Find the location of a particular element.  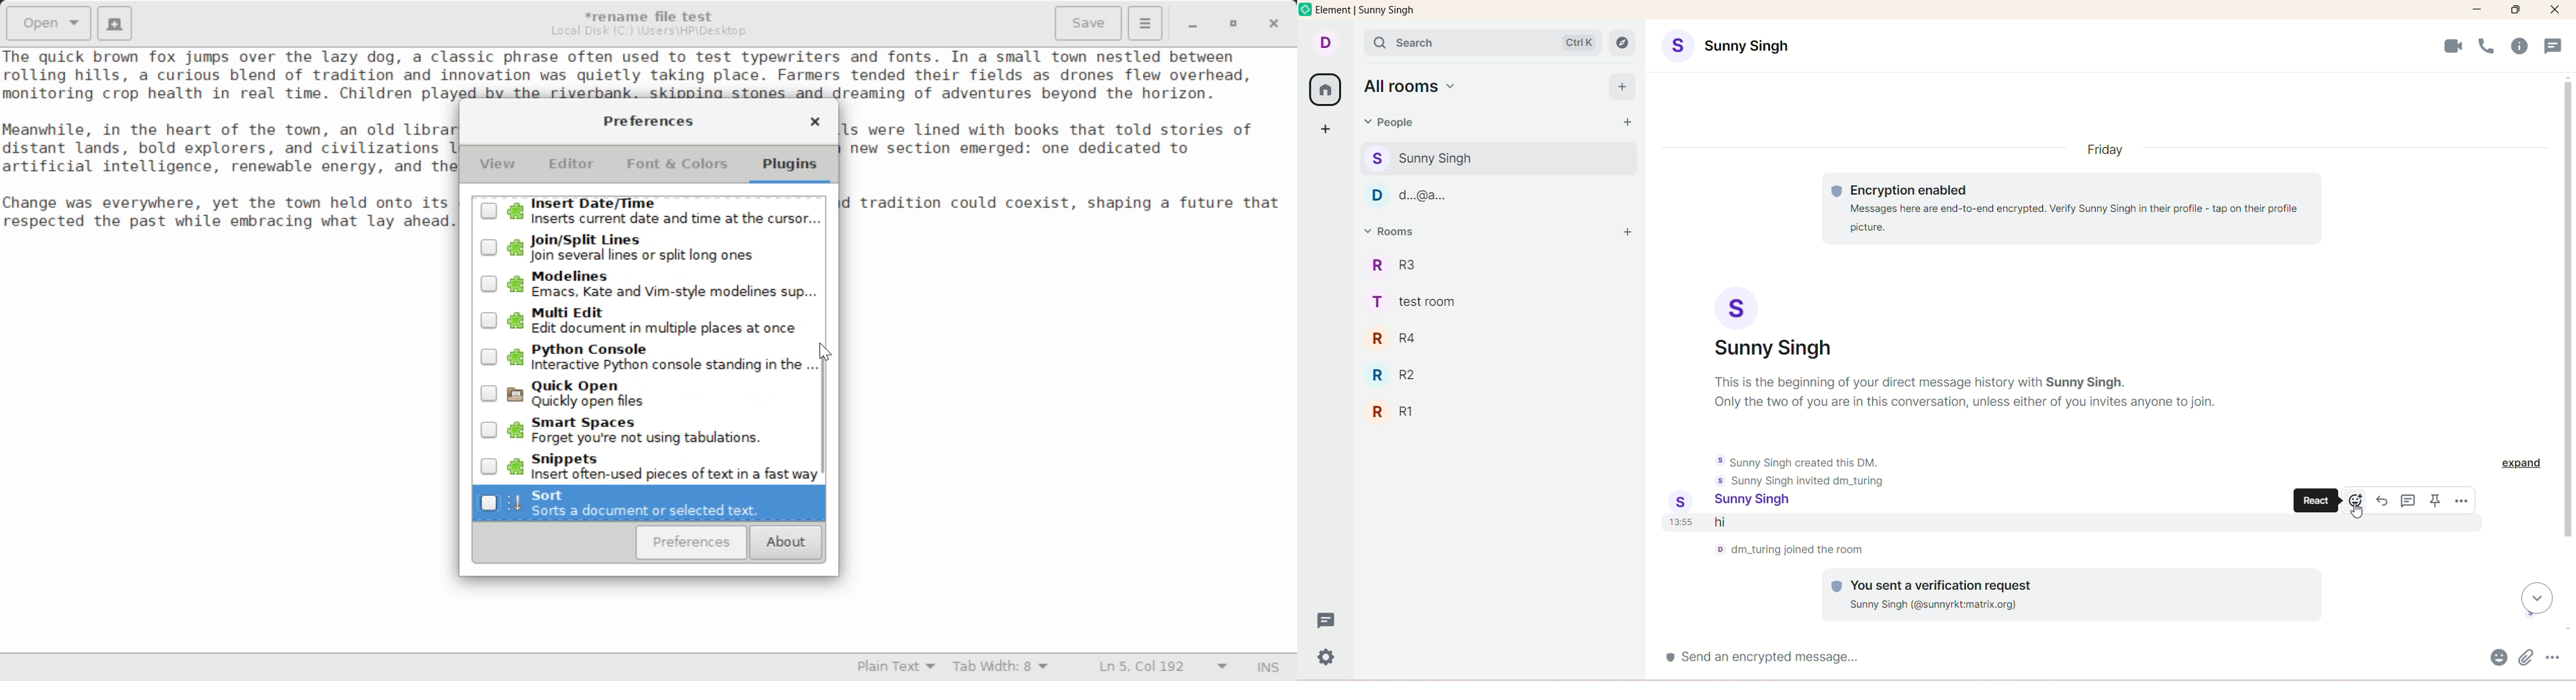

R1 is located at coordinates (1415, 412).